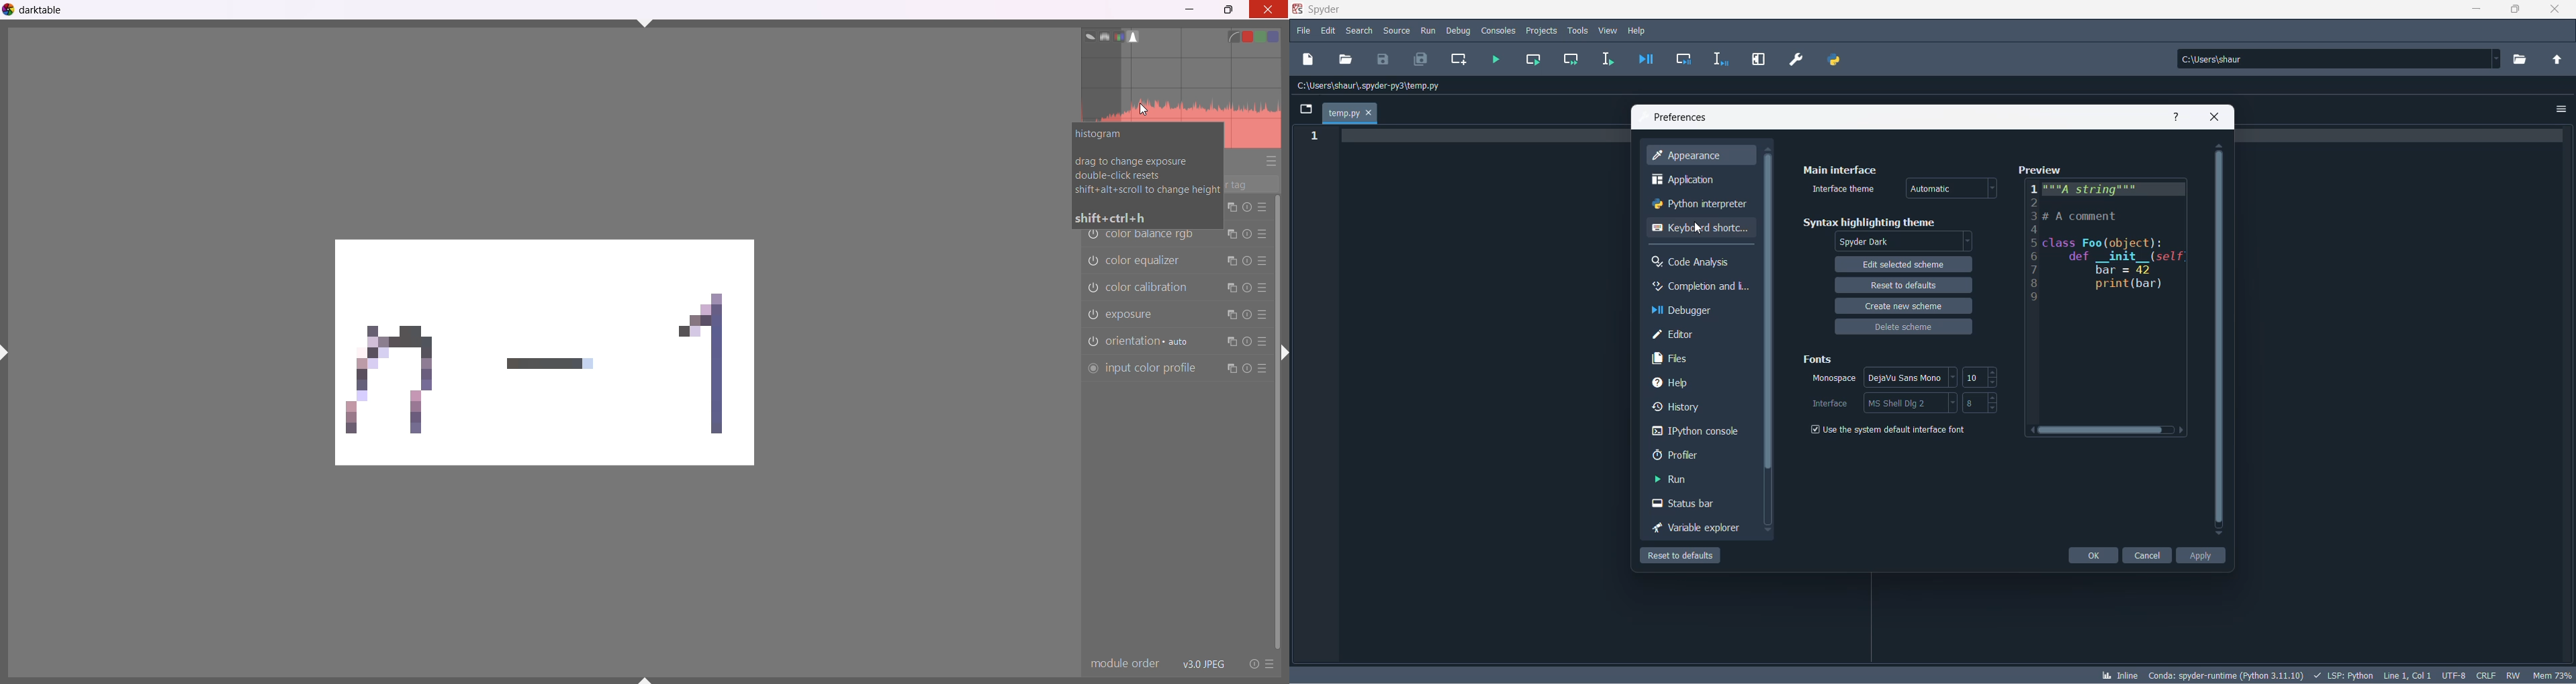  I want to click on instance, so click(1231, 261).